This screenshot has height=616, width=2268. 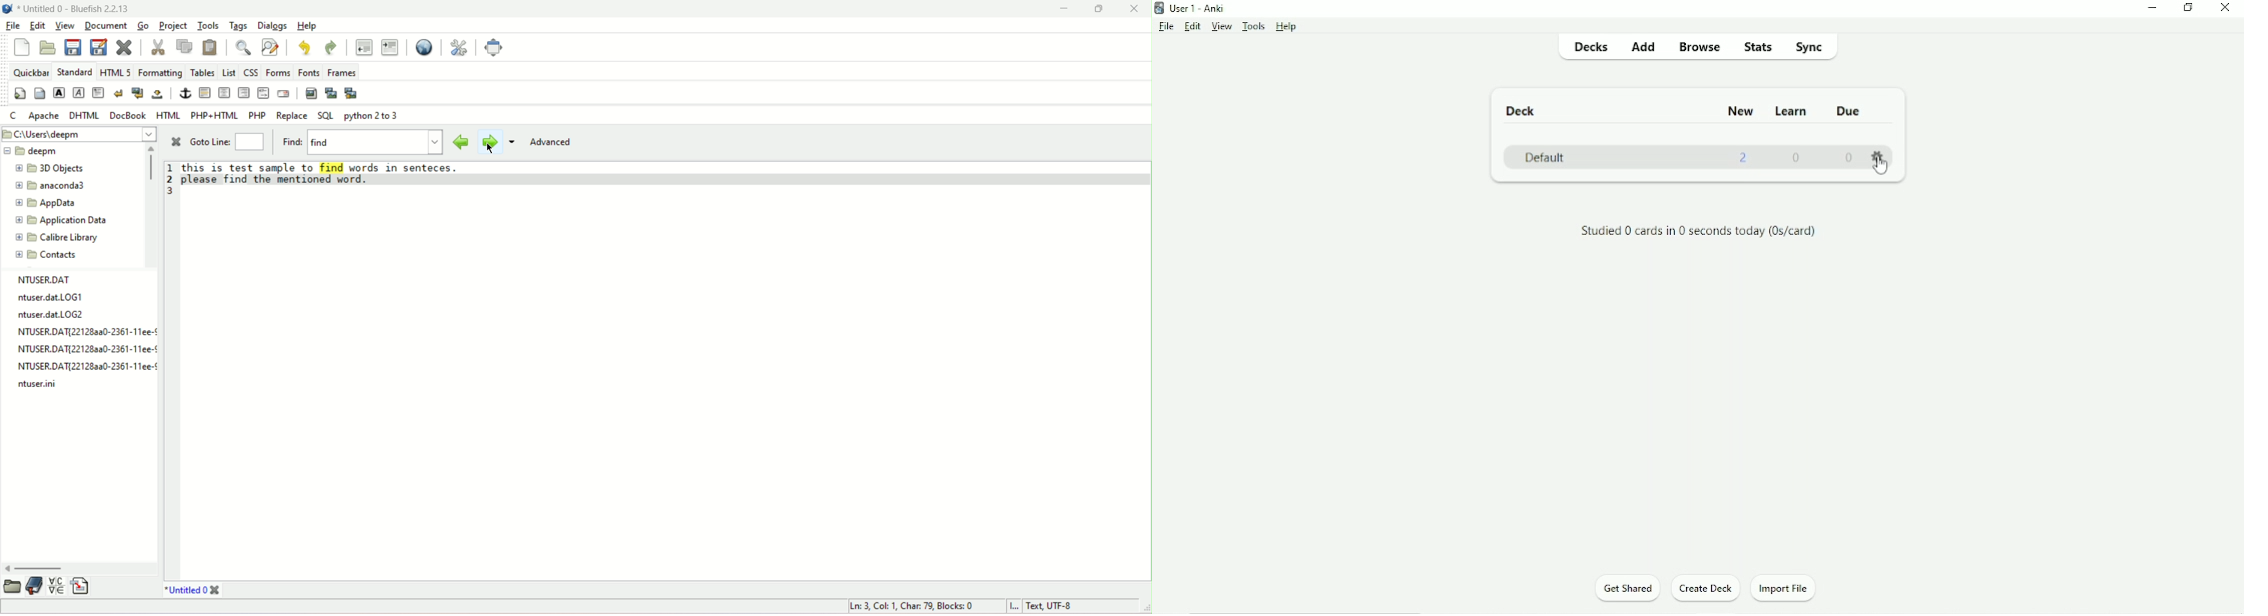 I want to click on copy, so click(x=186, y=46).